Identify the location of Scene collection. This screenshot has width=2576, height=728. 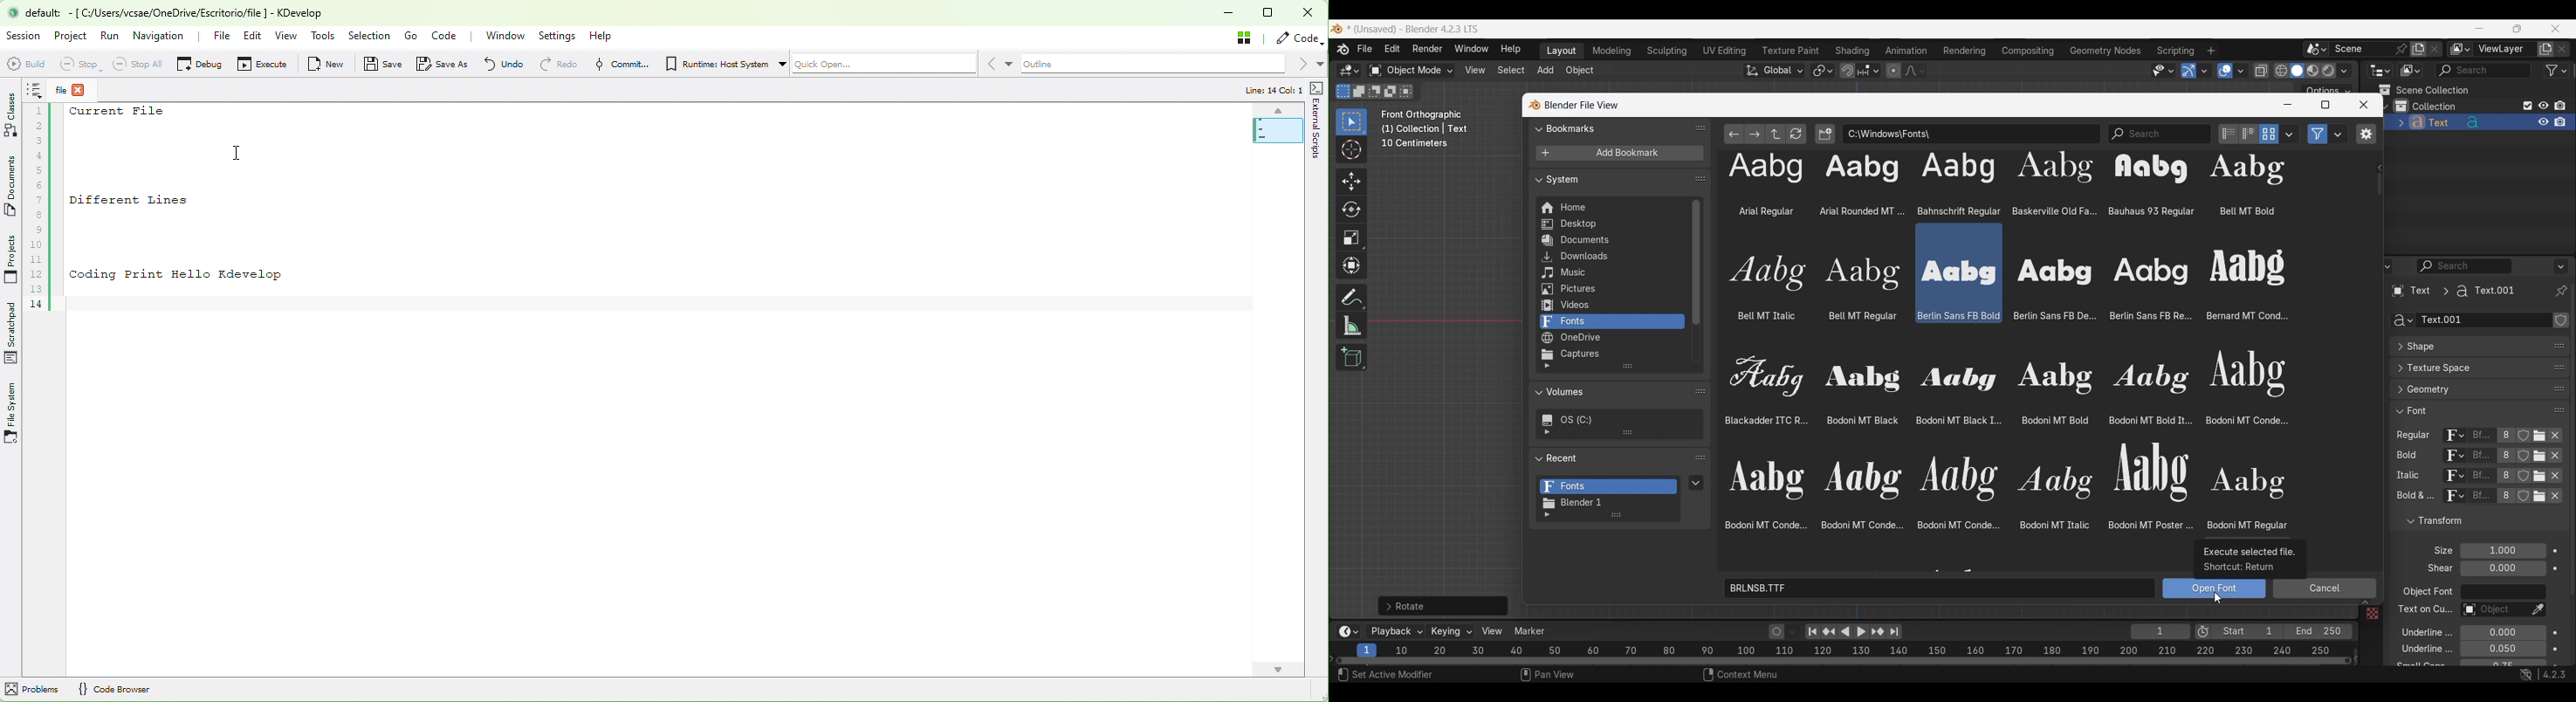
(2424, 90).